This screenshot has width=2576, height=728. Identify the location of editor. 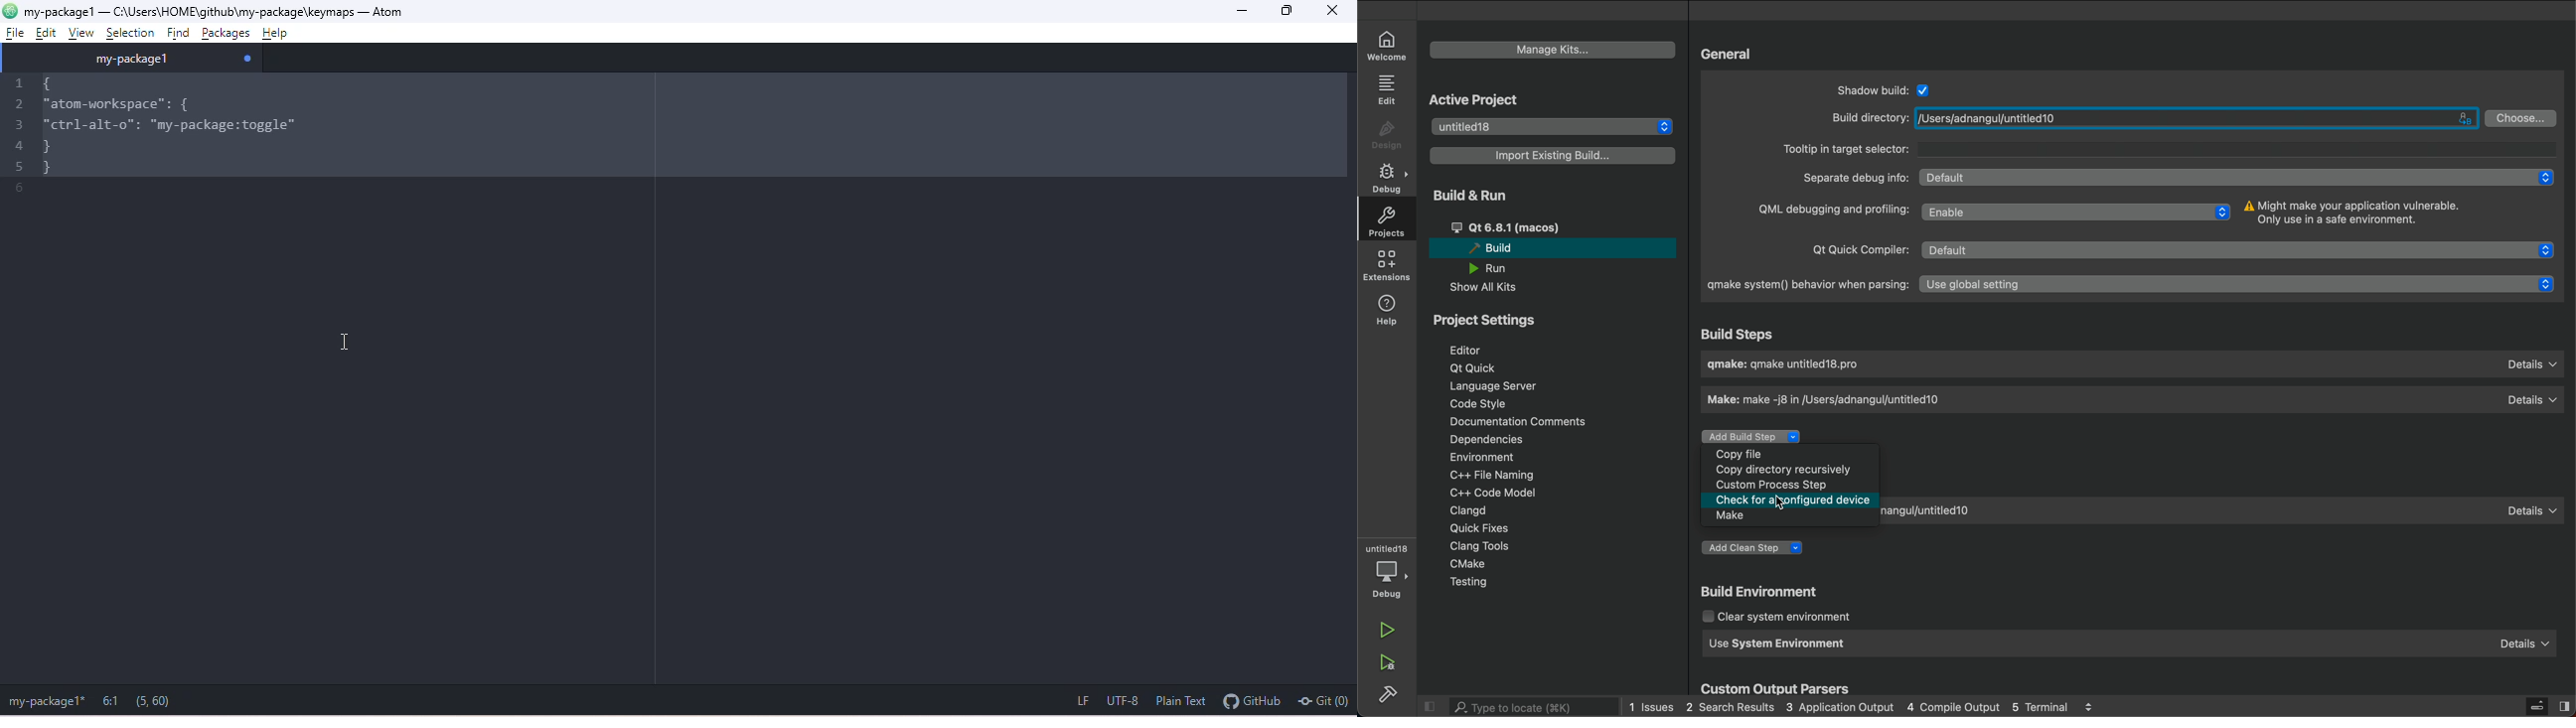
(1476, 350).